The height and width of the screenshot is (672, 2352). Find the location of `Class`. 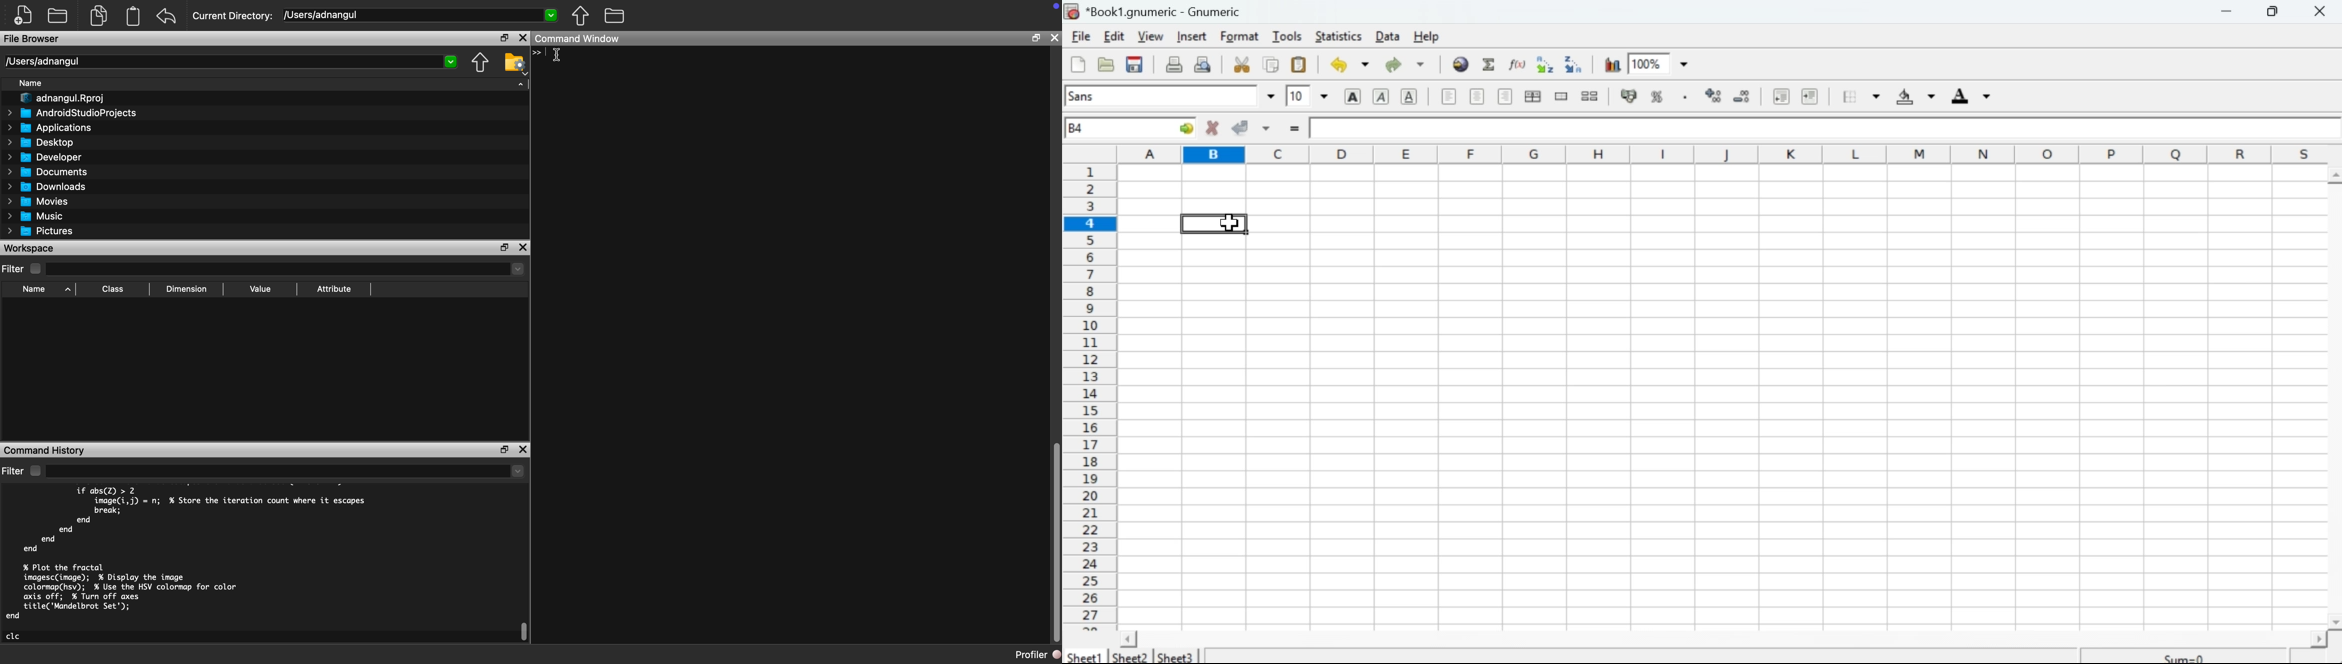

Class is located at coordinates (114, 288).